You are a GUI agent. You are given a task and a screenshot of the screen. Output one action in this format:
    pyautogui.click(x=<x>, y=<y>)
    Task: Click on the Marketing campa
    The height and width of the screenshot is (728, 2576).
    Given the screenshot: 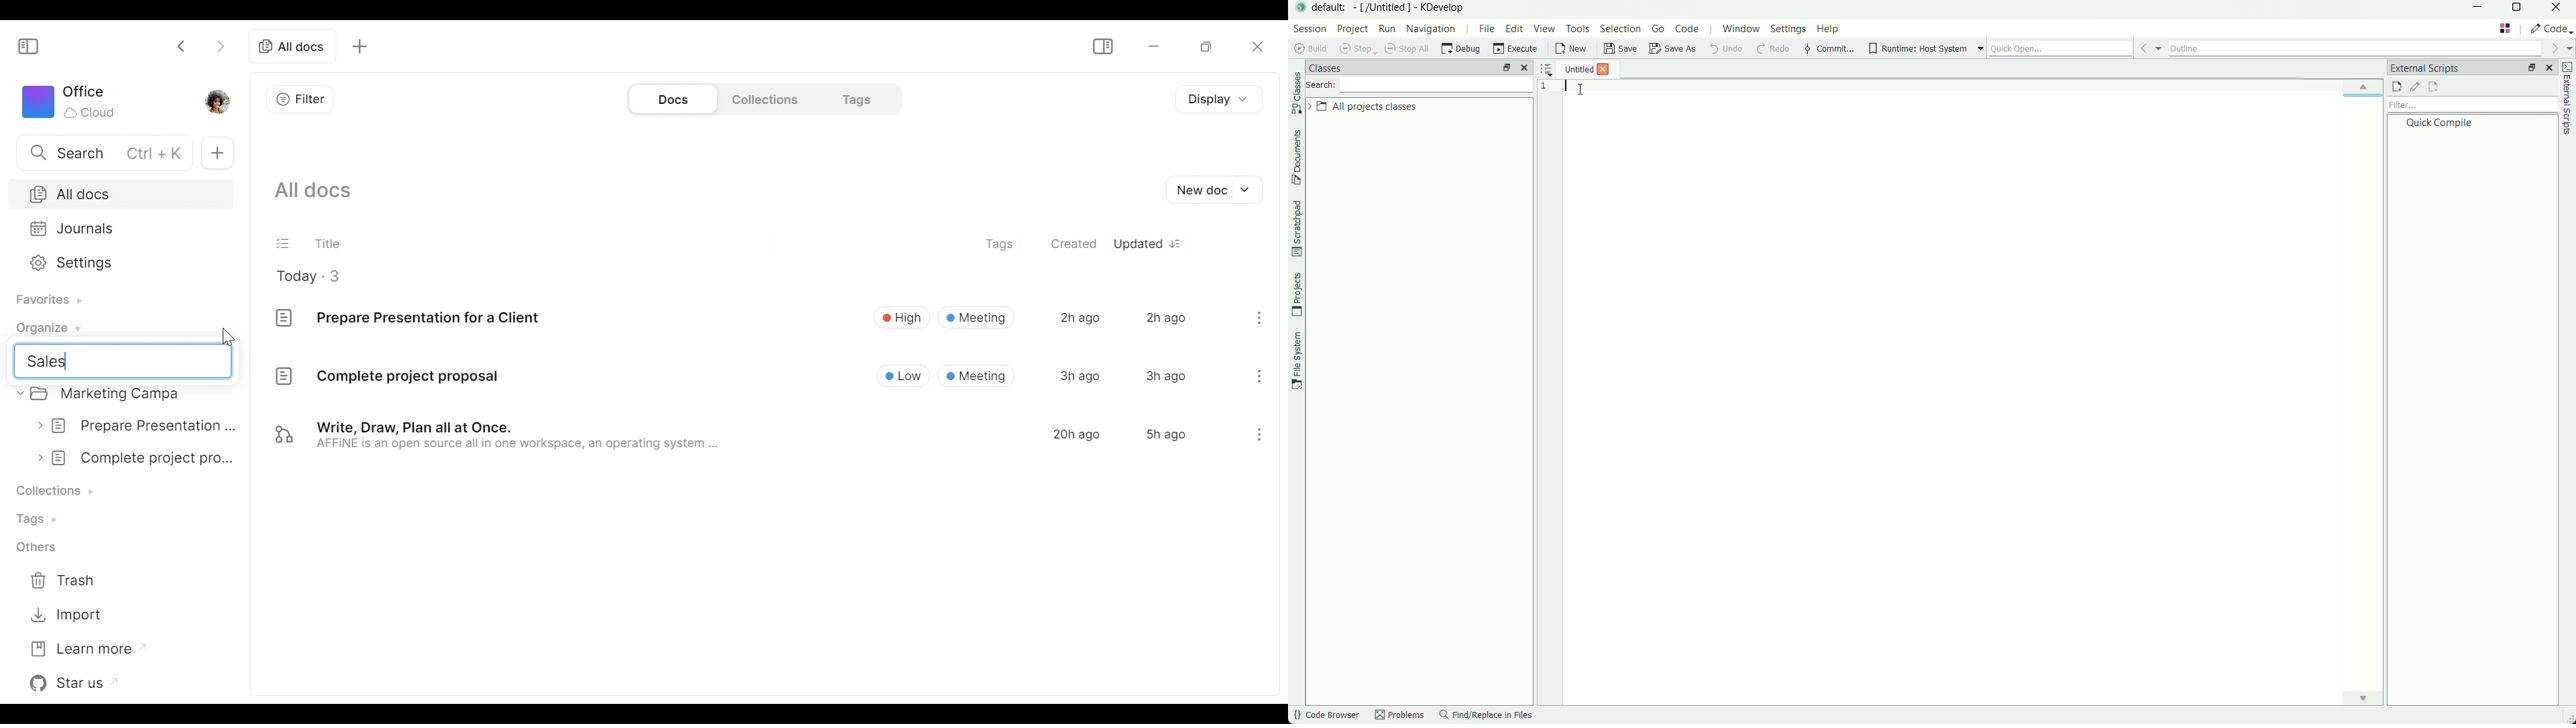 What is the action you would take?
    pyautogui.click(x=111, y=396)
    